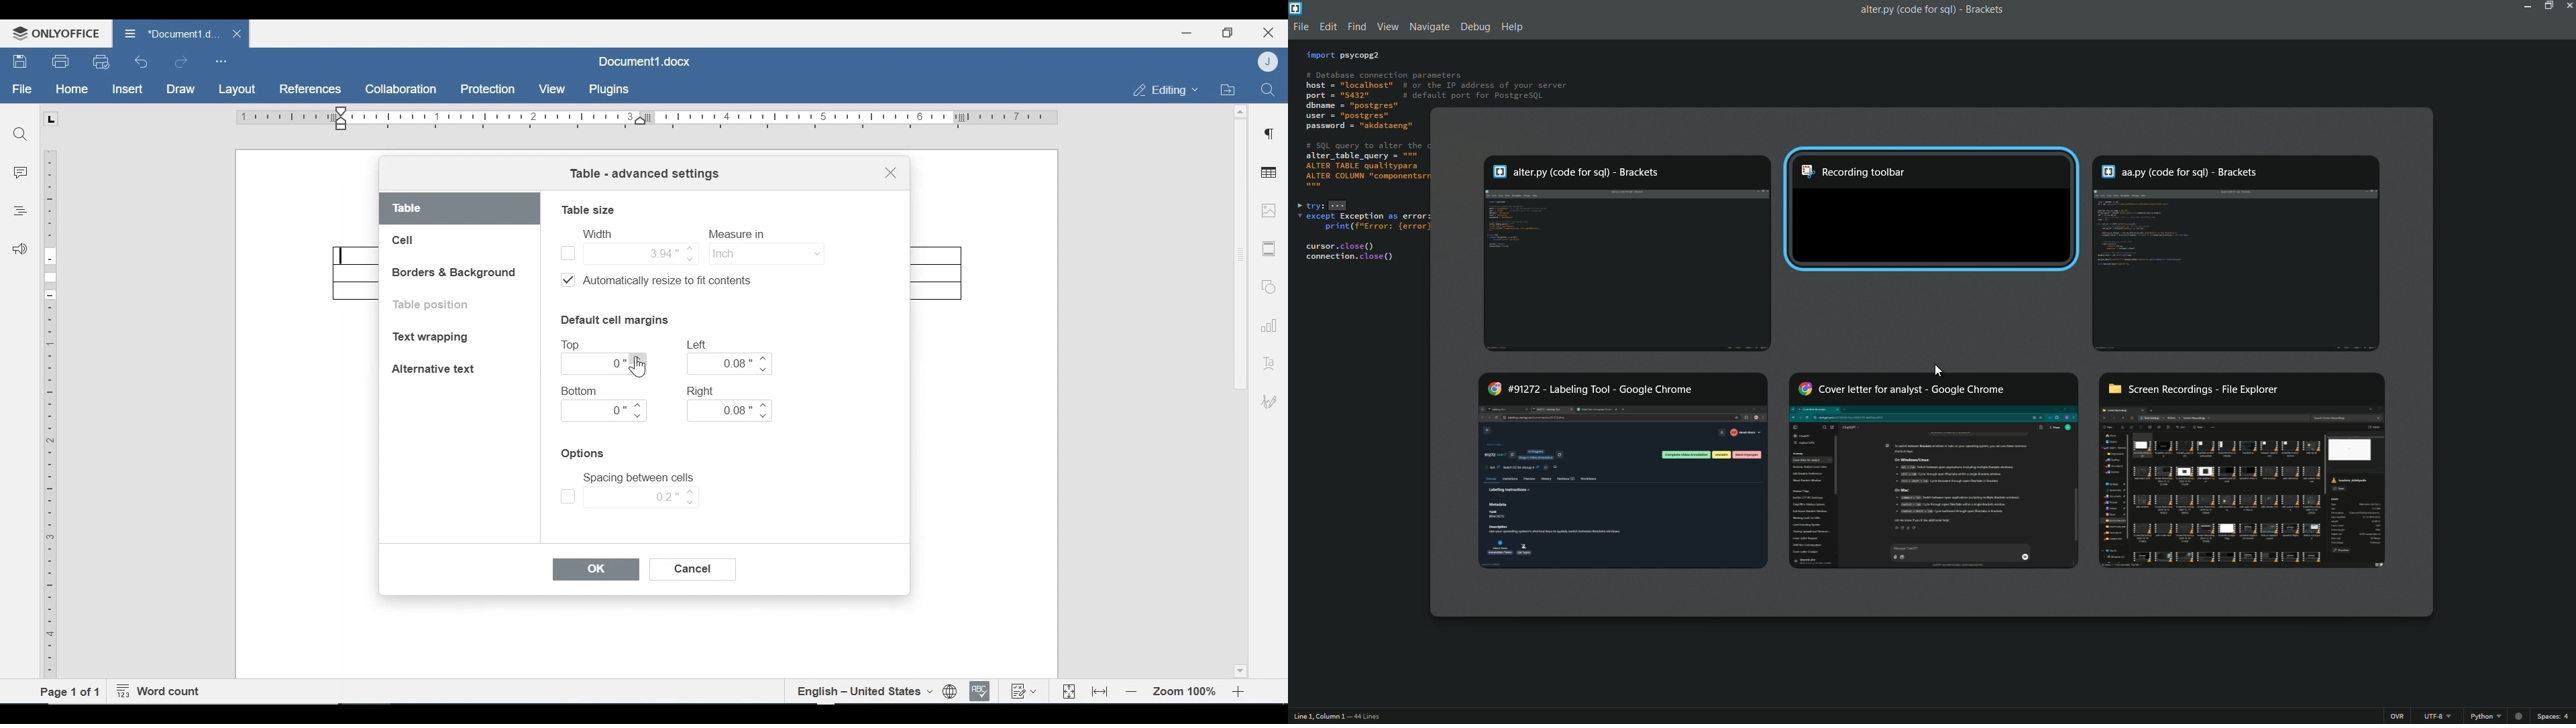 This screenshot has height=728, width=2576. What do you see at coordinates (646, 118) in the screenshot?
I see `Horizontal Ruler` at bounding box center [646, 118].